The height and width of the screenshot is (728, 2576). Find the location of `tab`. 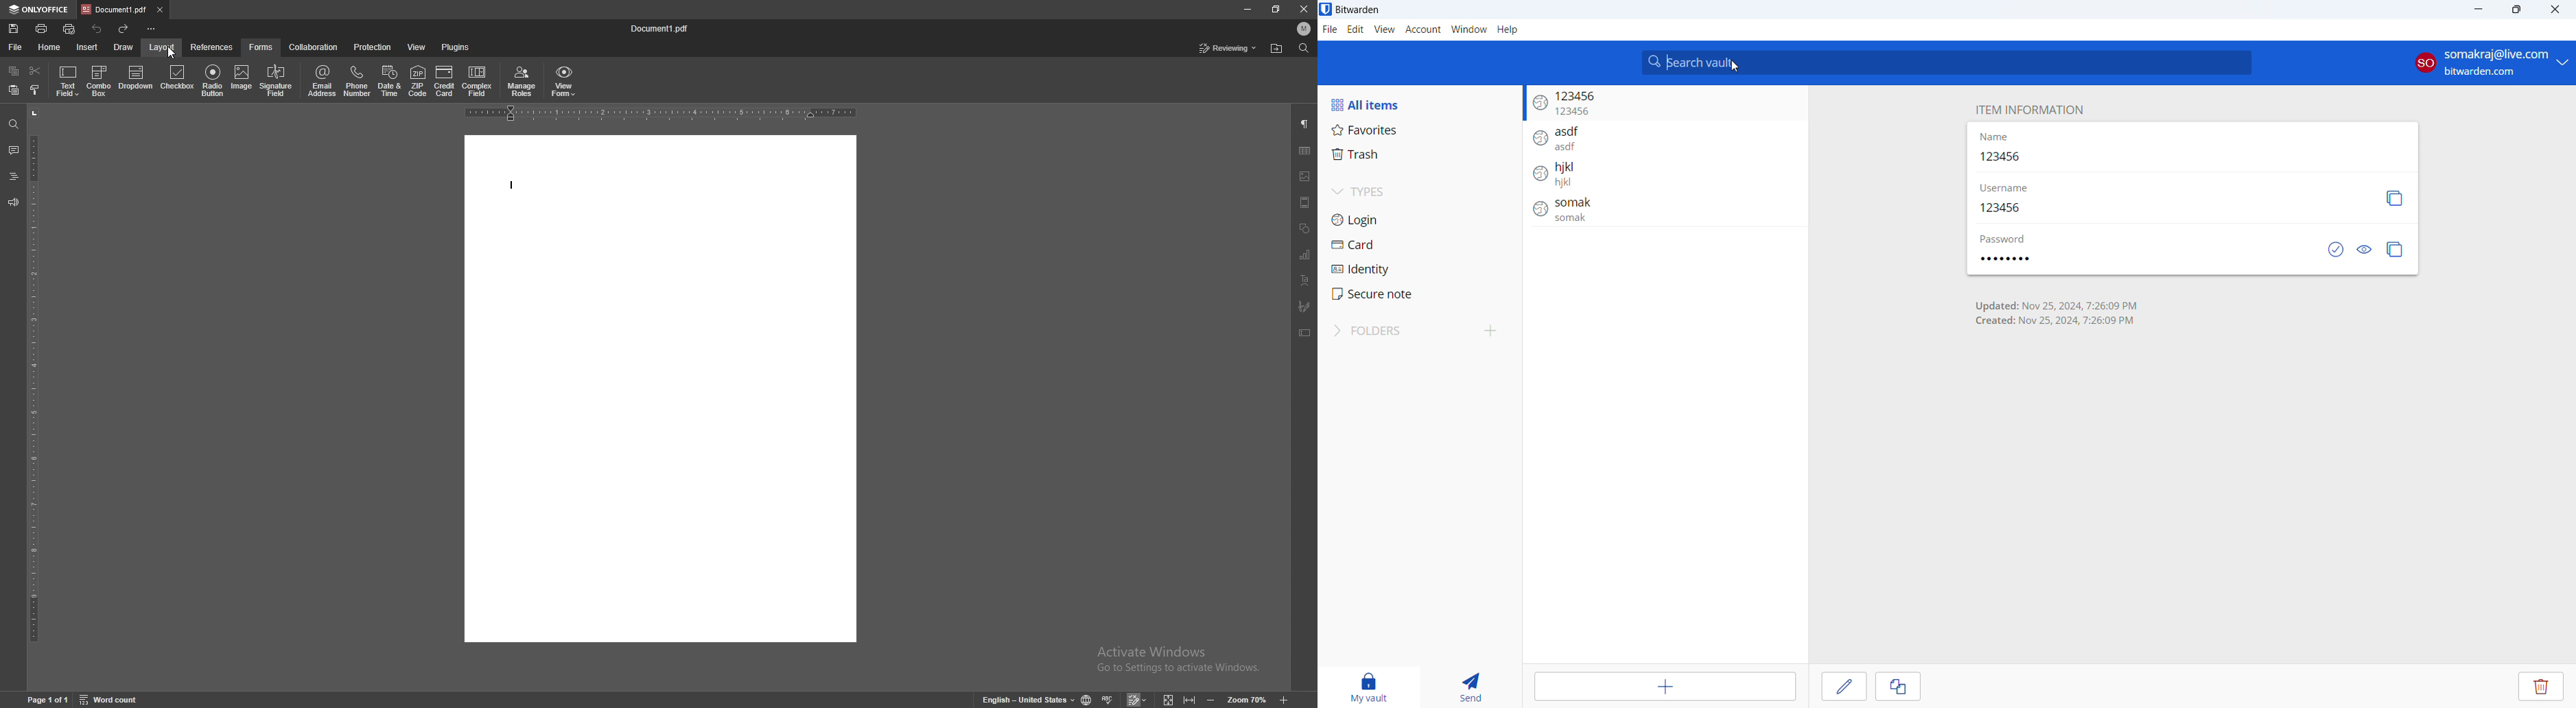

tab is located at coordinates (114, 8).